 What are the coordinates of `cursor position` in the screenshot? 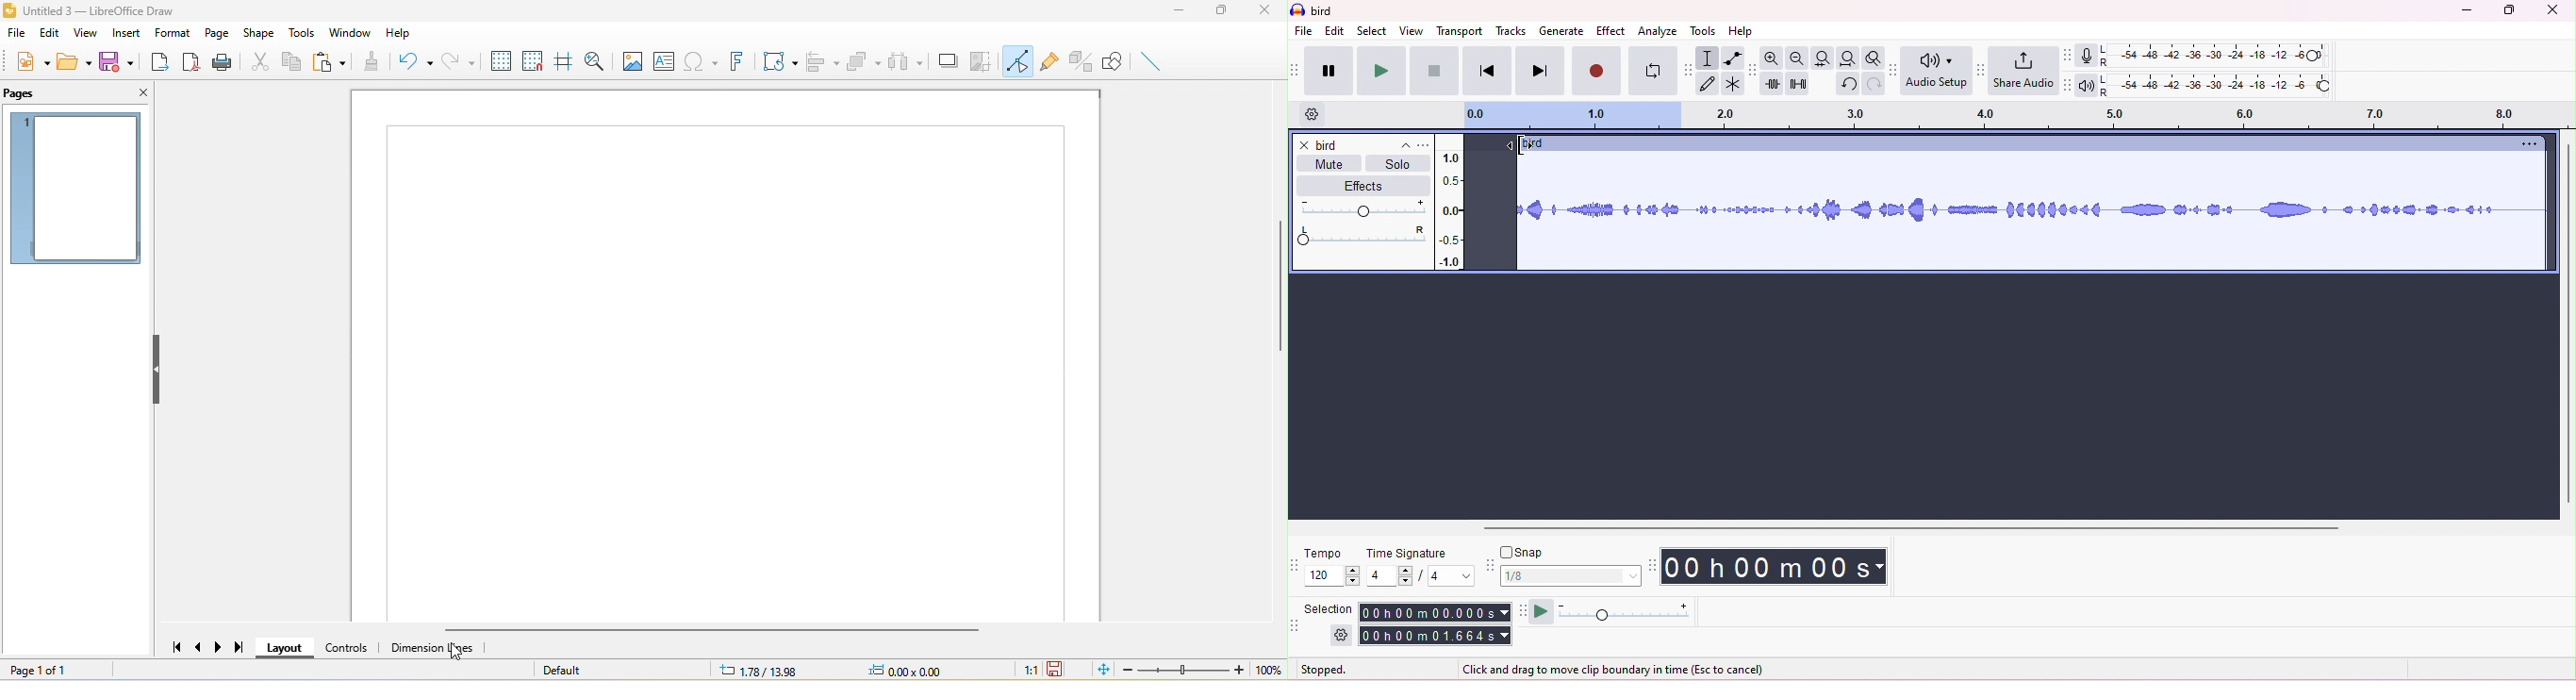 It's located at (1516, 144).